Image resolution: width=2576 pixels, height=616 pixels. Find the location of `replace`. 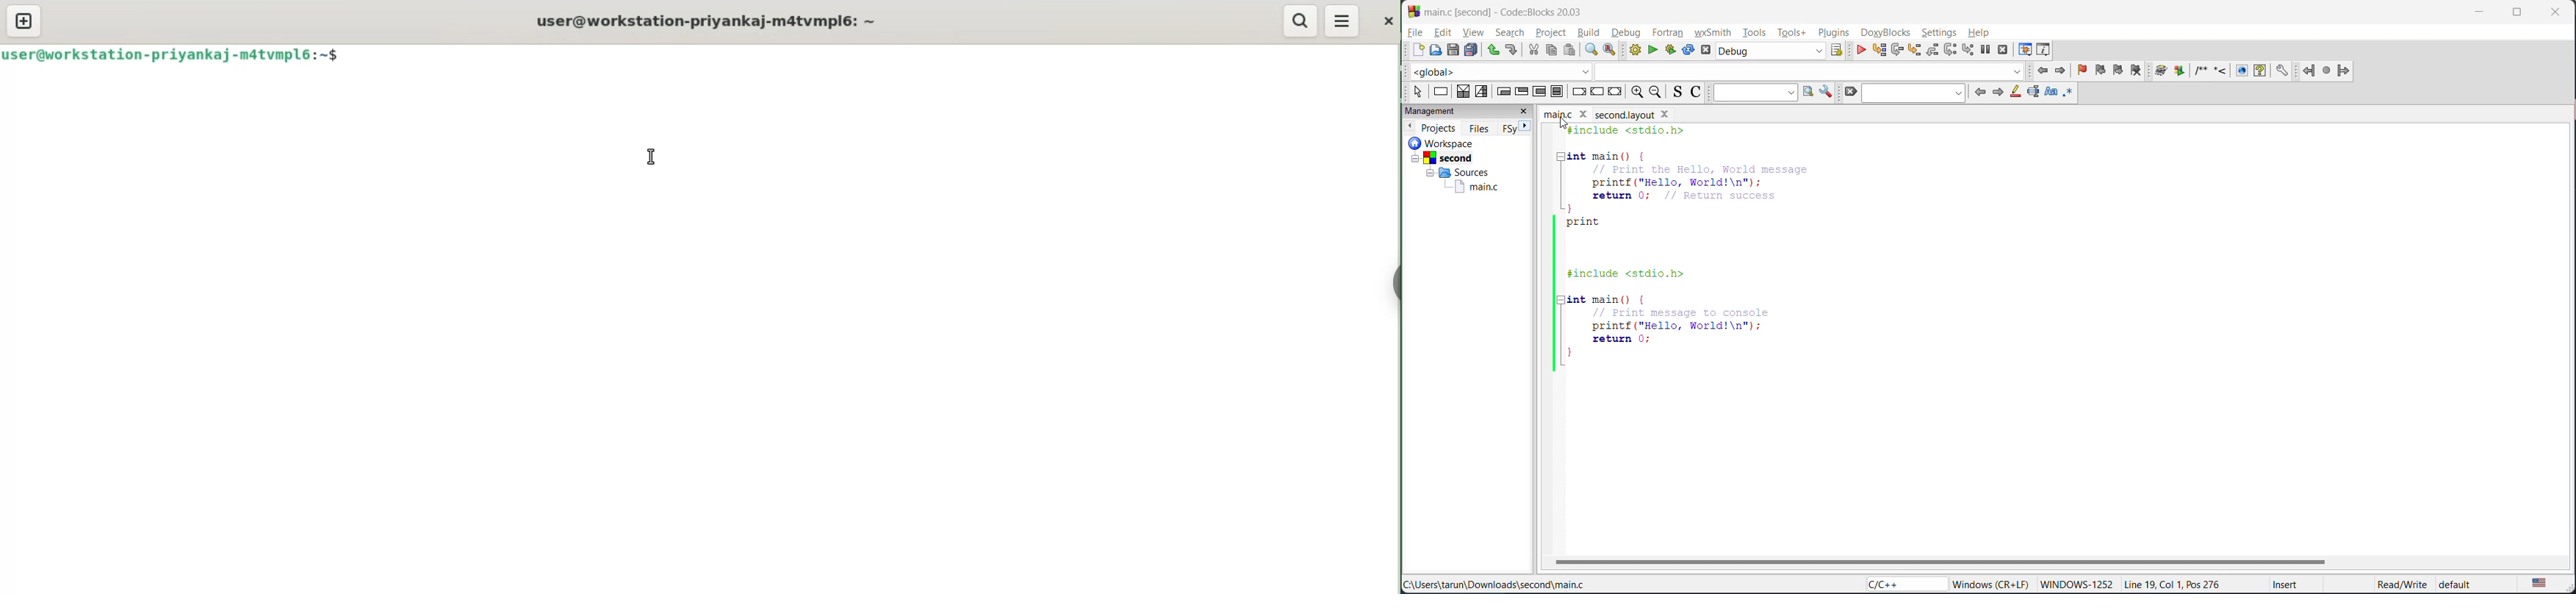

replace is located at coordinates (1606, 51).